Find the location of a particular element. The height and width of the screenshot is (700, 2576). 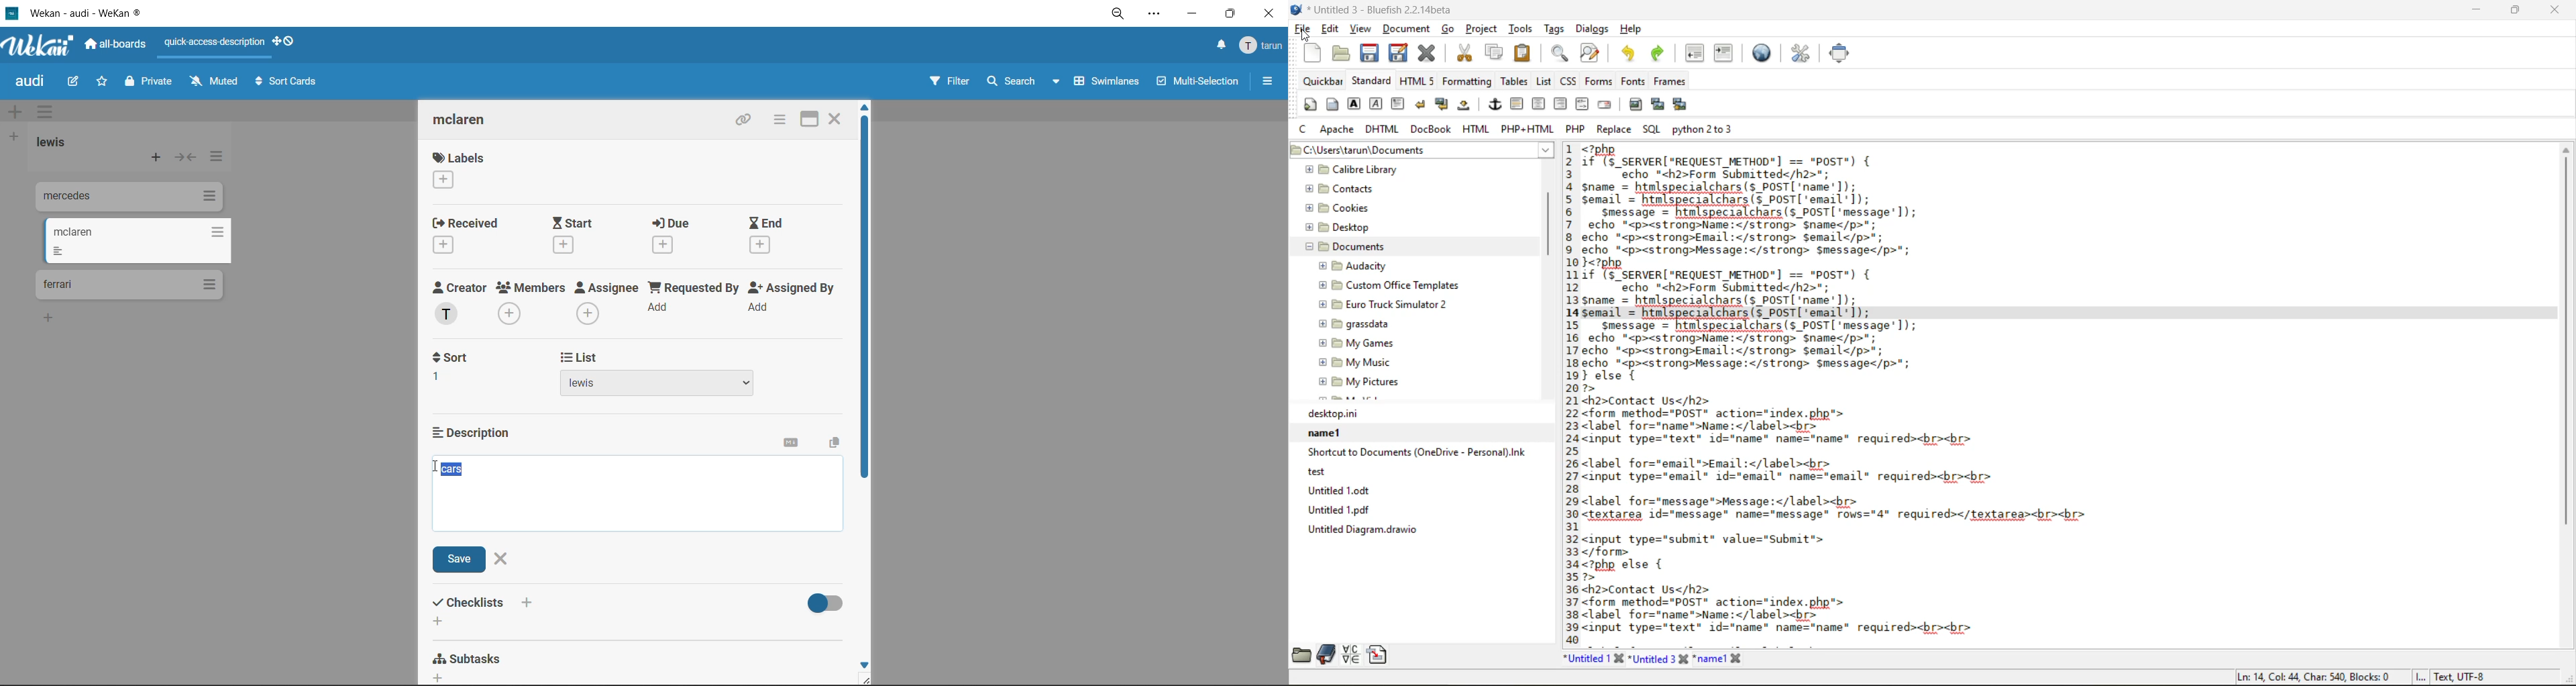

close is located at coordinates (836, 117).